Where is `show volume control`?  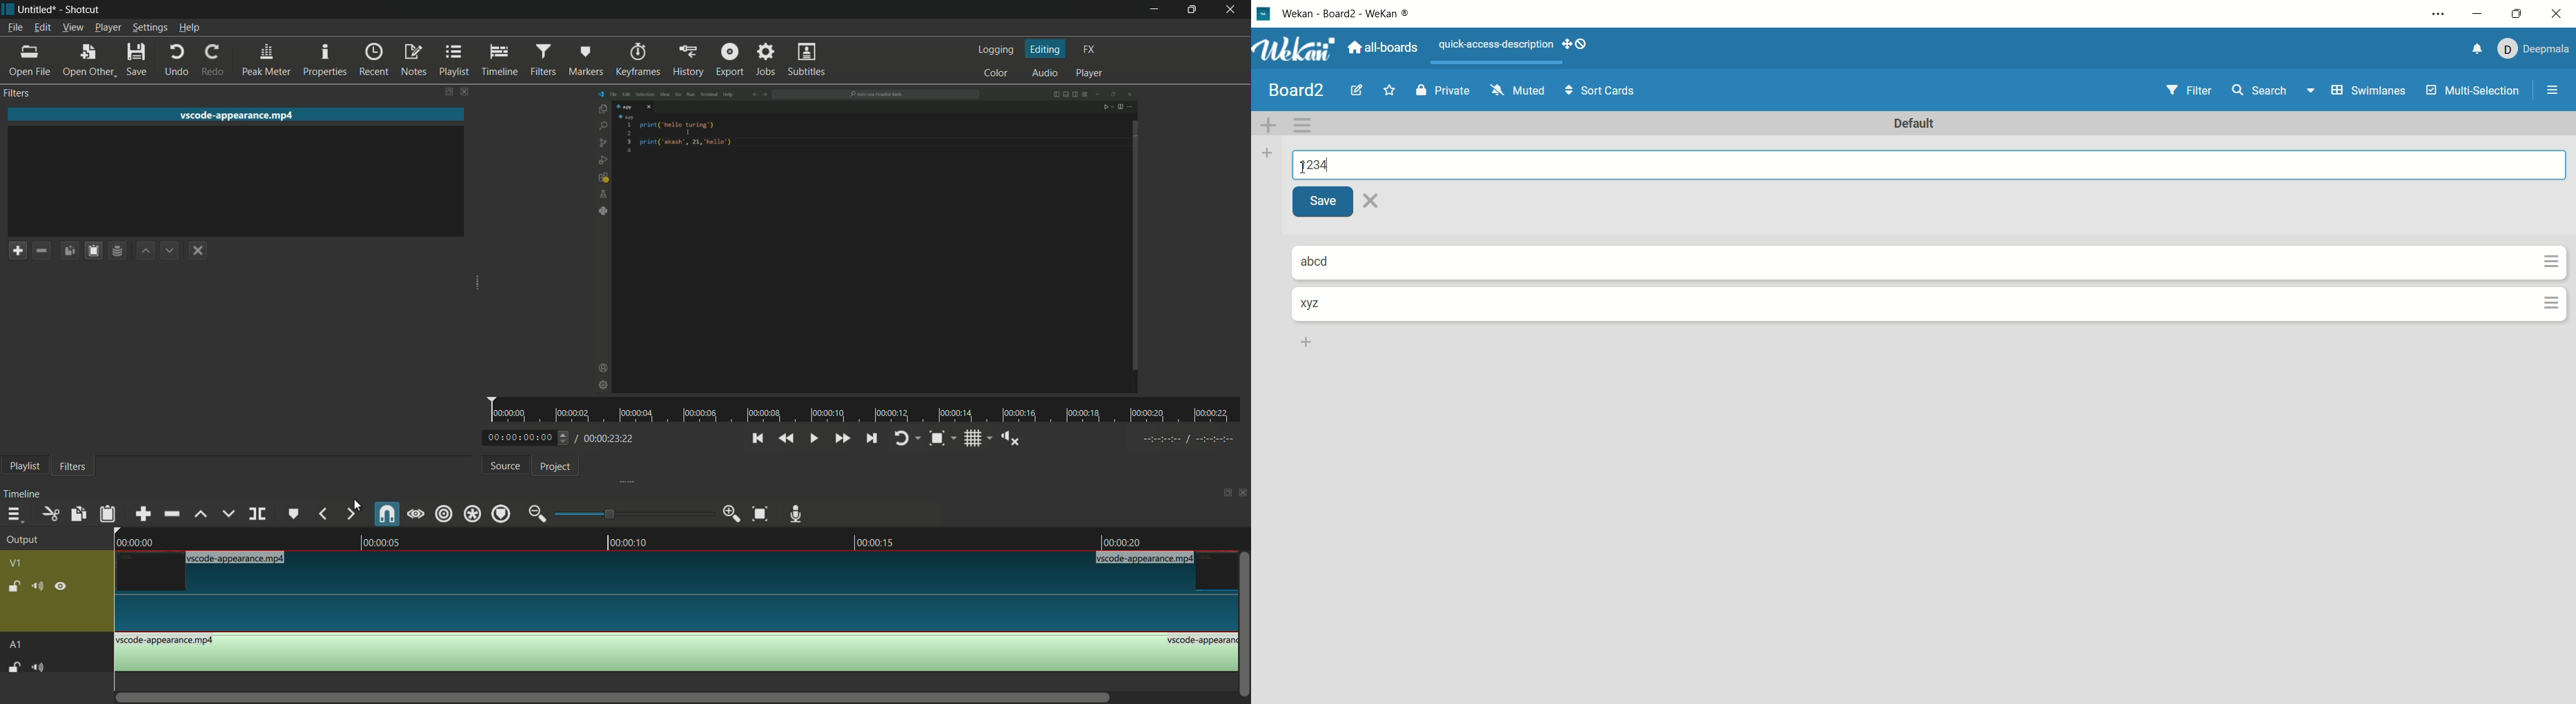 show volume control is located at coordinates (1008, 439).